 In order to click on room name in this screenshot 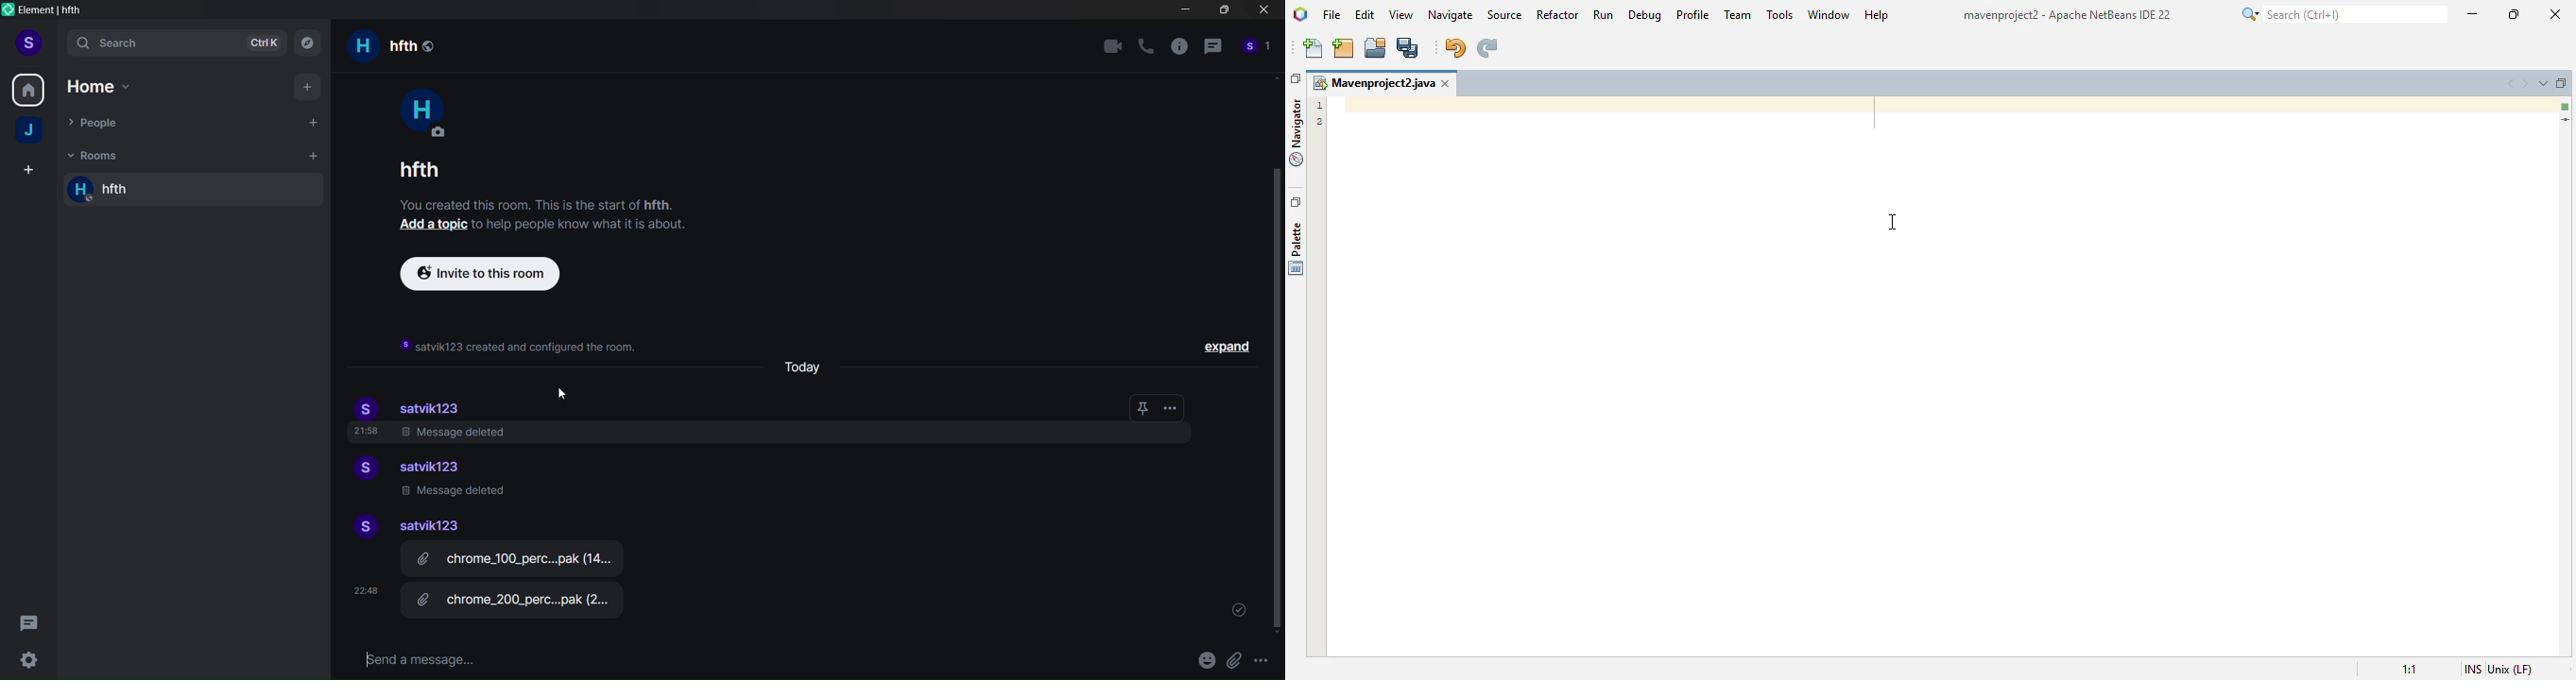, I will do `click(379, 48)`.